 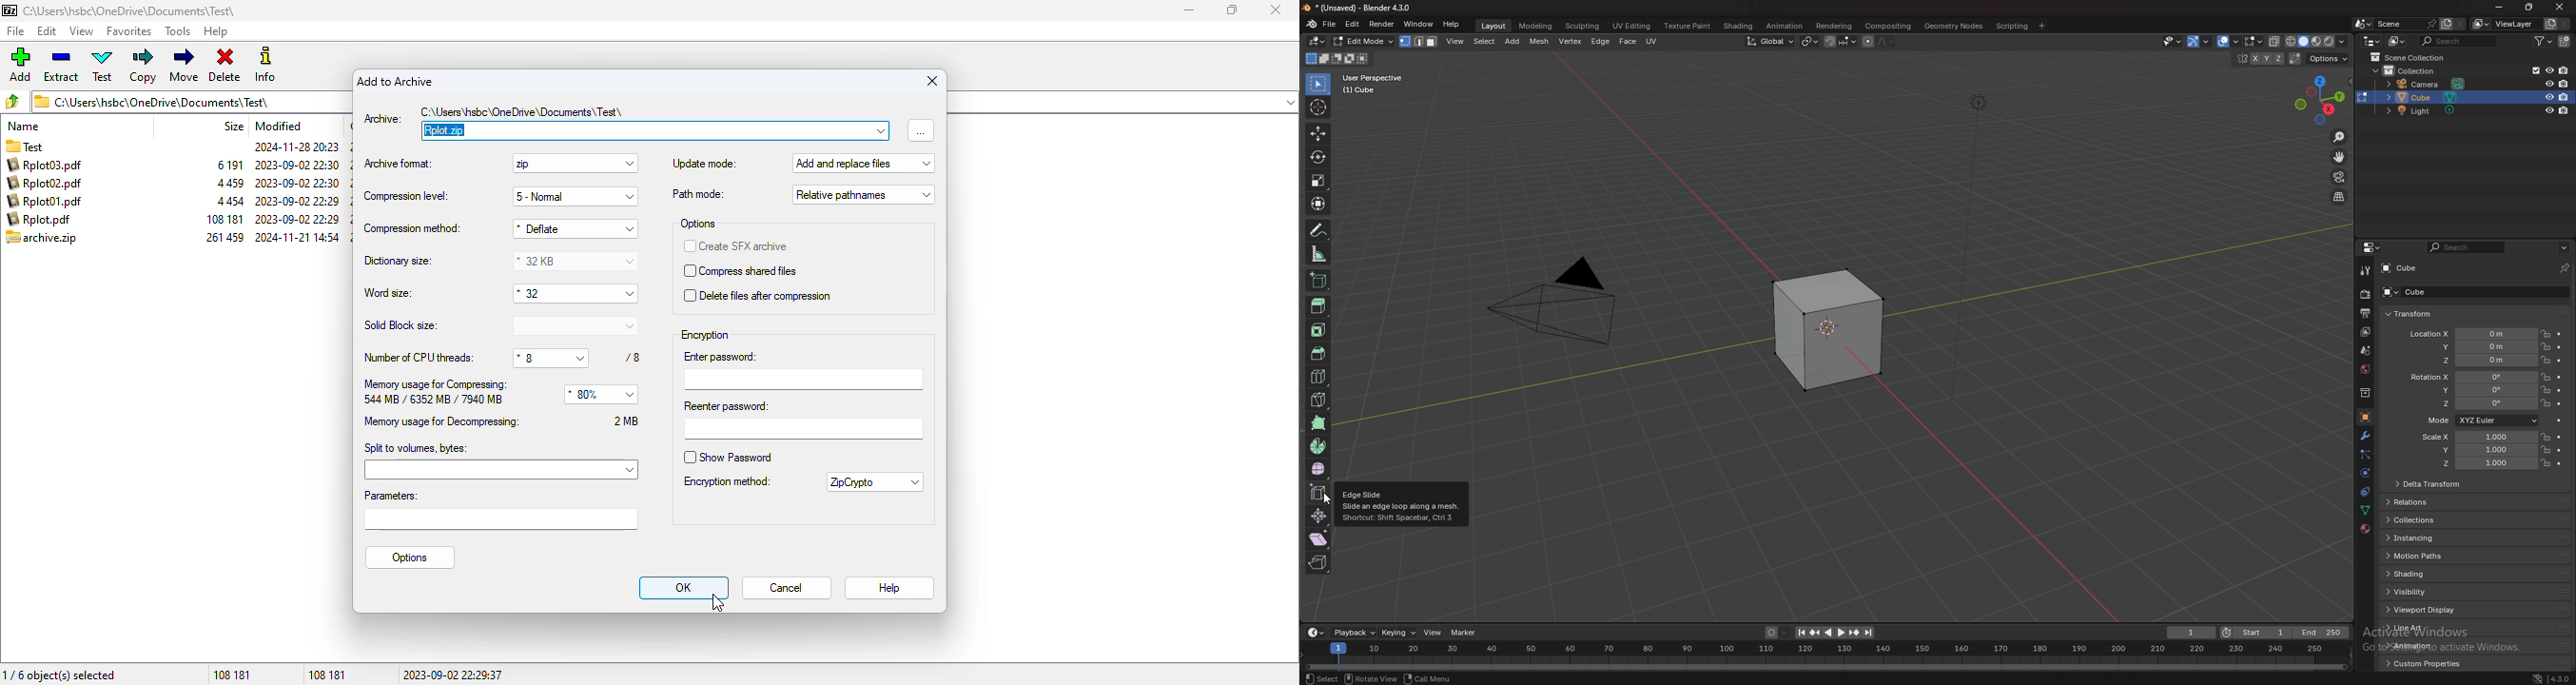 What do you see at coordinates (1633, 26) in the screenshot?
I see `uv editing` at bounding box center [1633, 26].